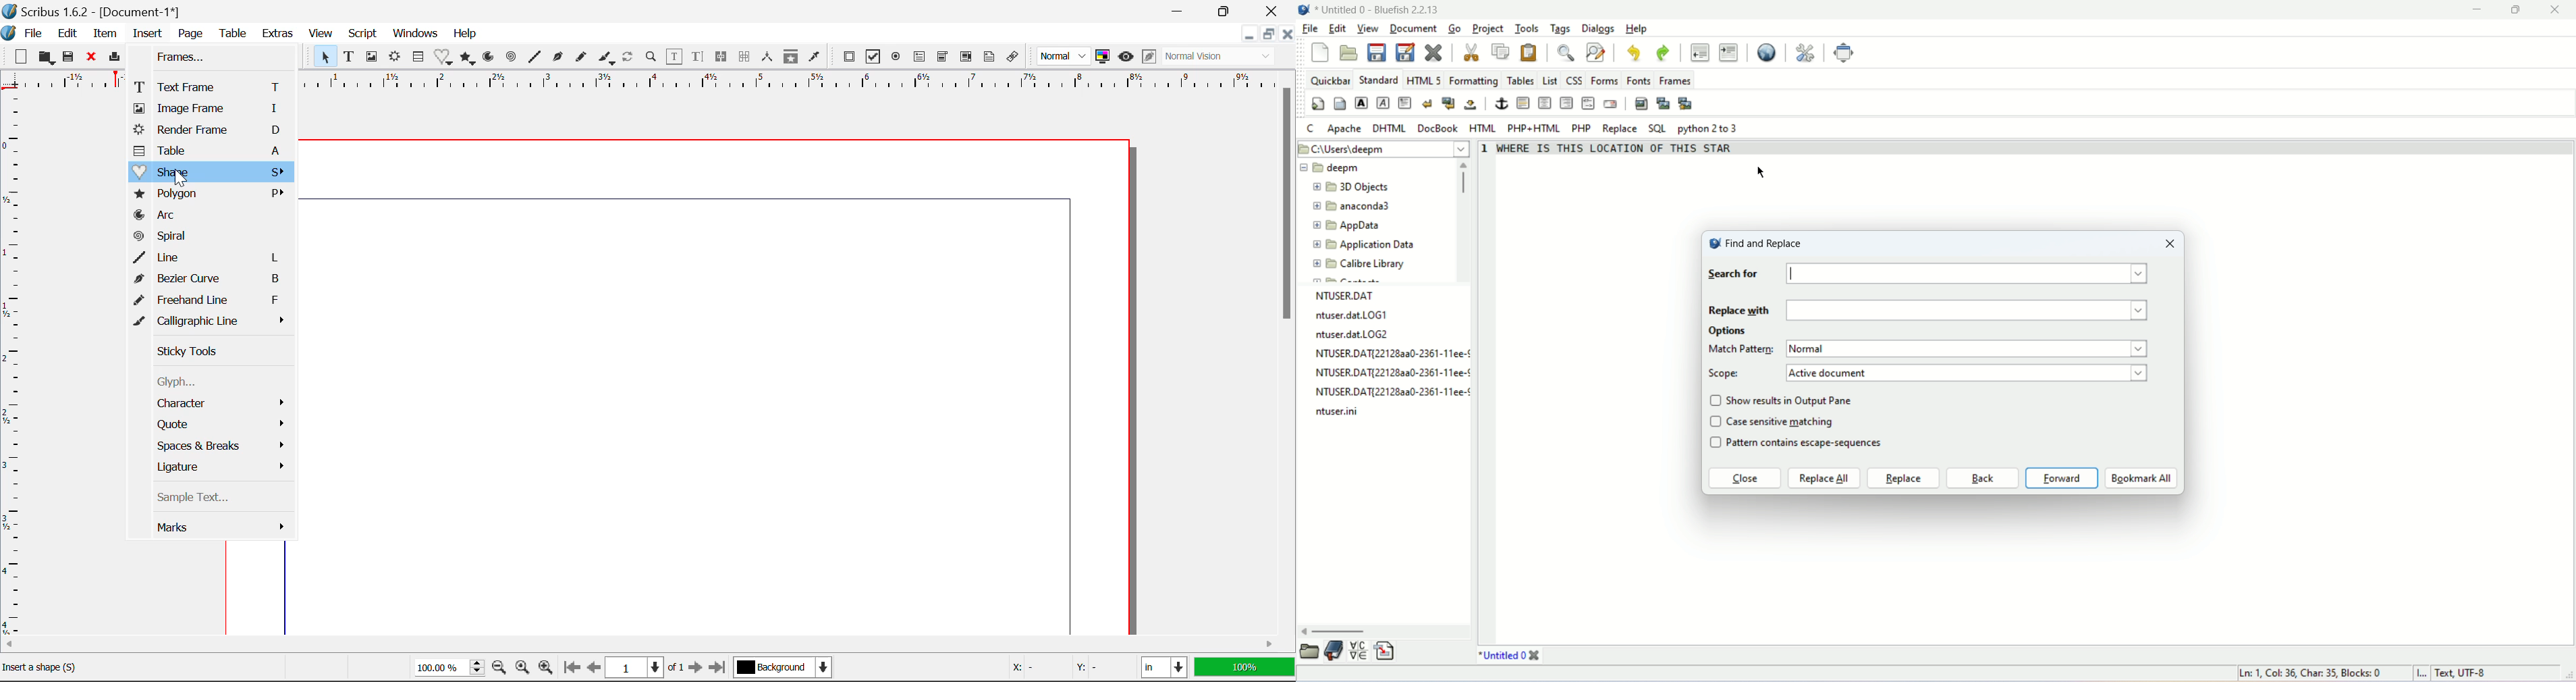 Image resolution: width=2576 pixels, height=700 pixels. What do you see at coordinates (546, 668) in the screenshot?
I see `Zoom In` at bounding box center [546, 668].